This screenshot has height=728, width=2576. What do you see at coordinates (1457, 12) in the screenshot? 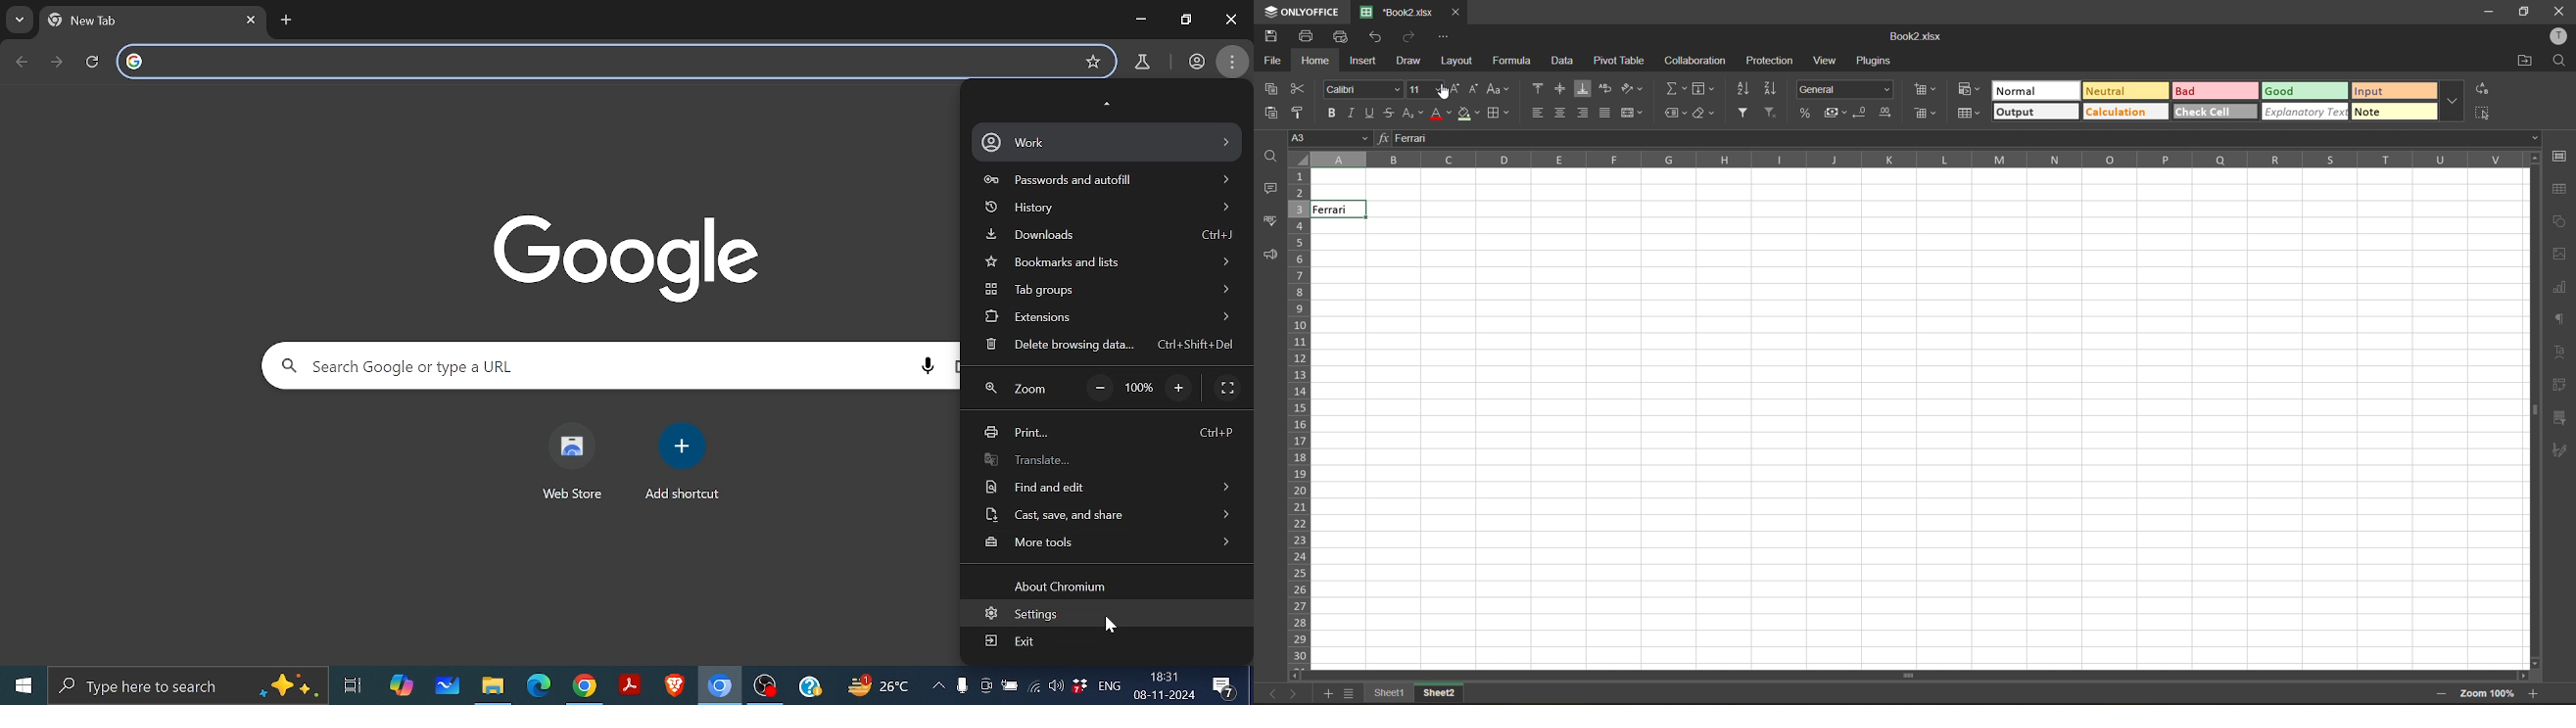
I see `close tab` at bounding box center [1457, 12].